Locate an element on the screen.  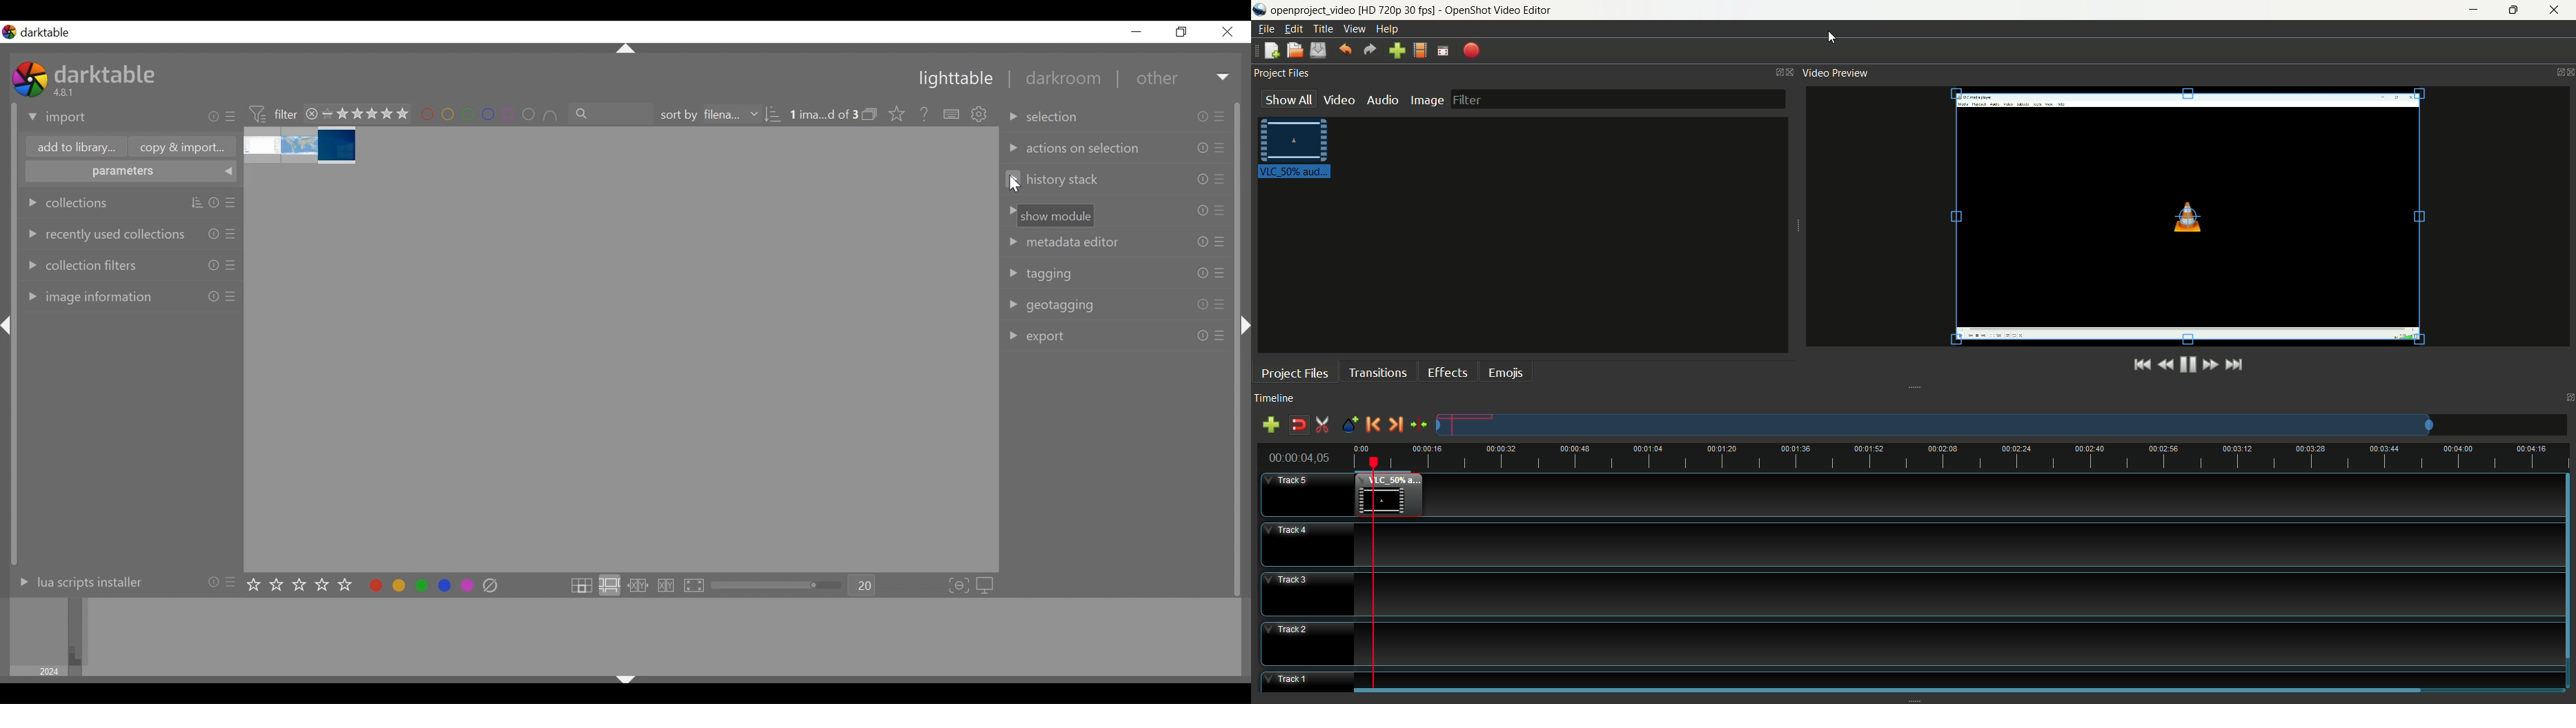
info is located at coordinates (214, 265).